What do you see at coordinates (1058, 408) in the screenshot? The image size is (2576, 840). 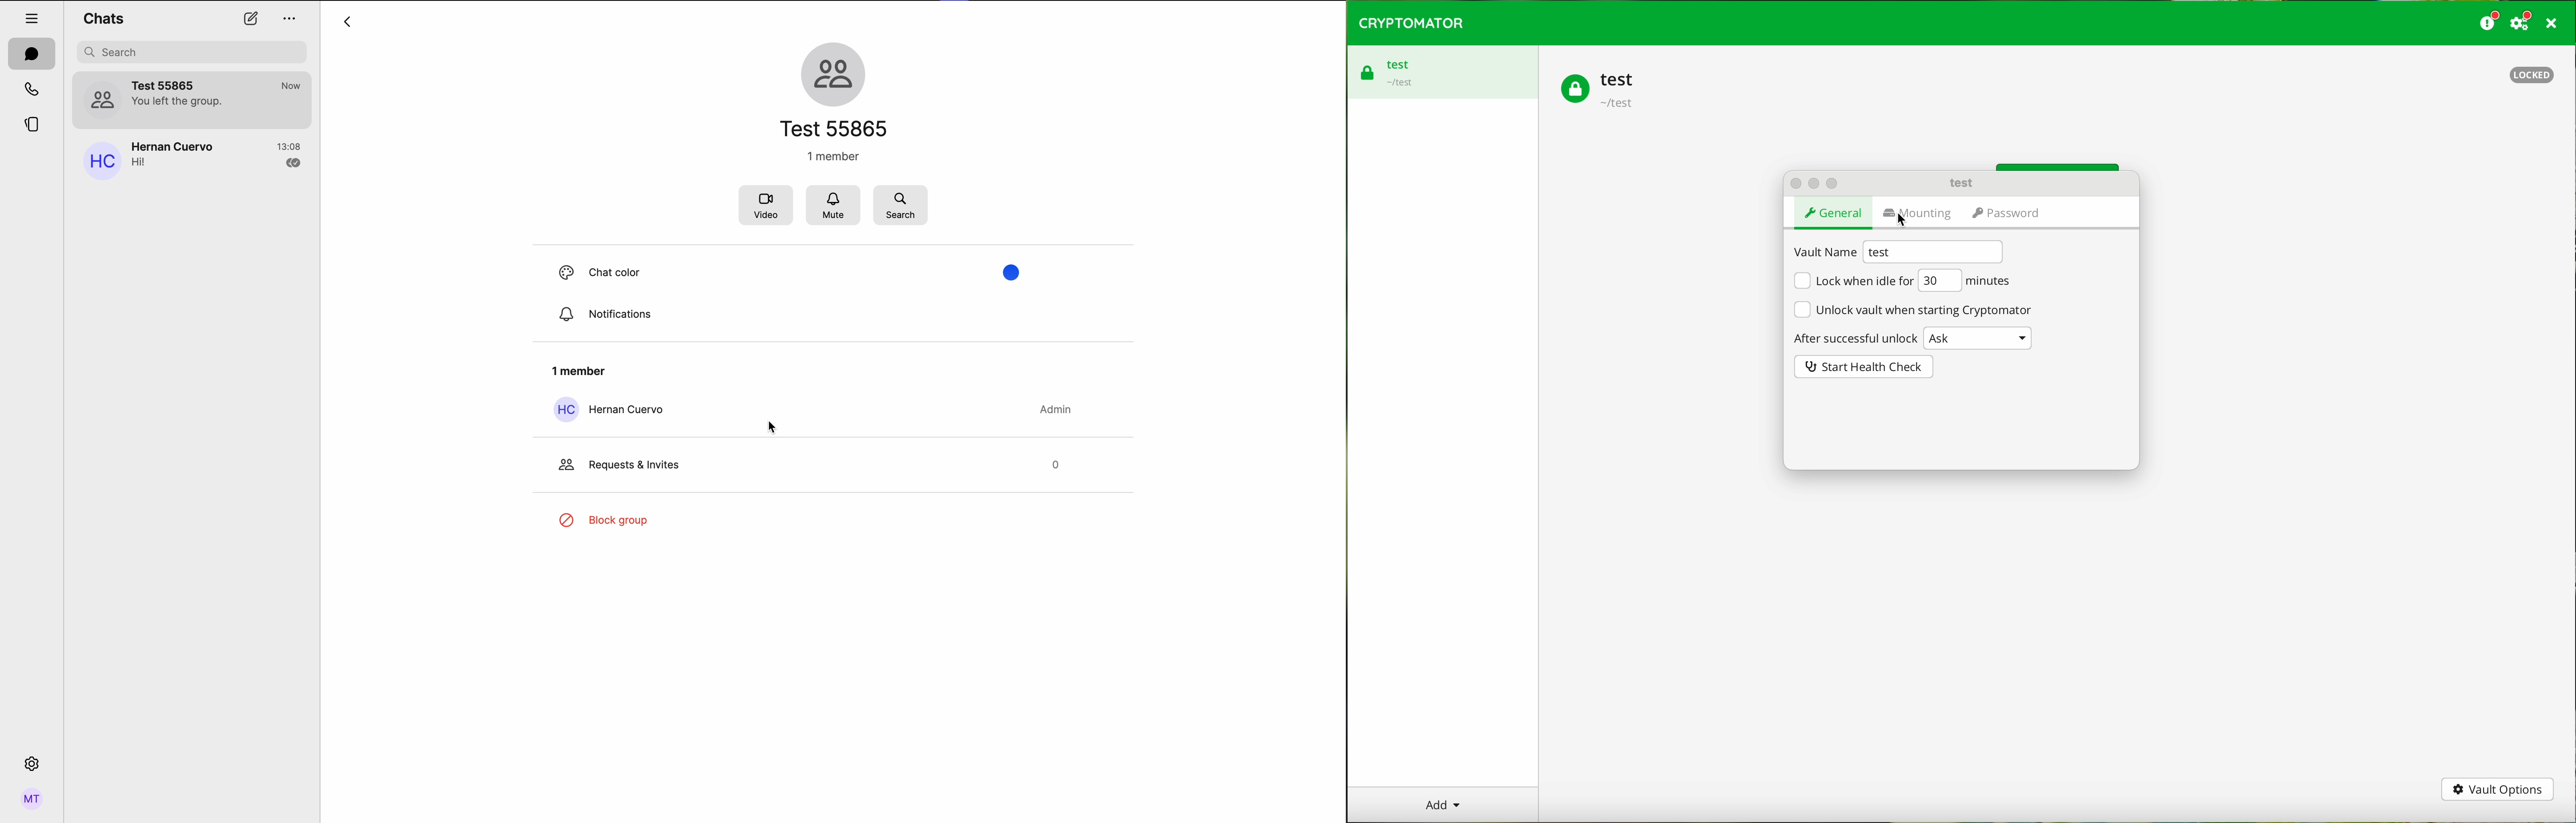 I see `Admin` at bounding box center [1058, 408].